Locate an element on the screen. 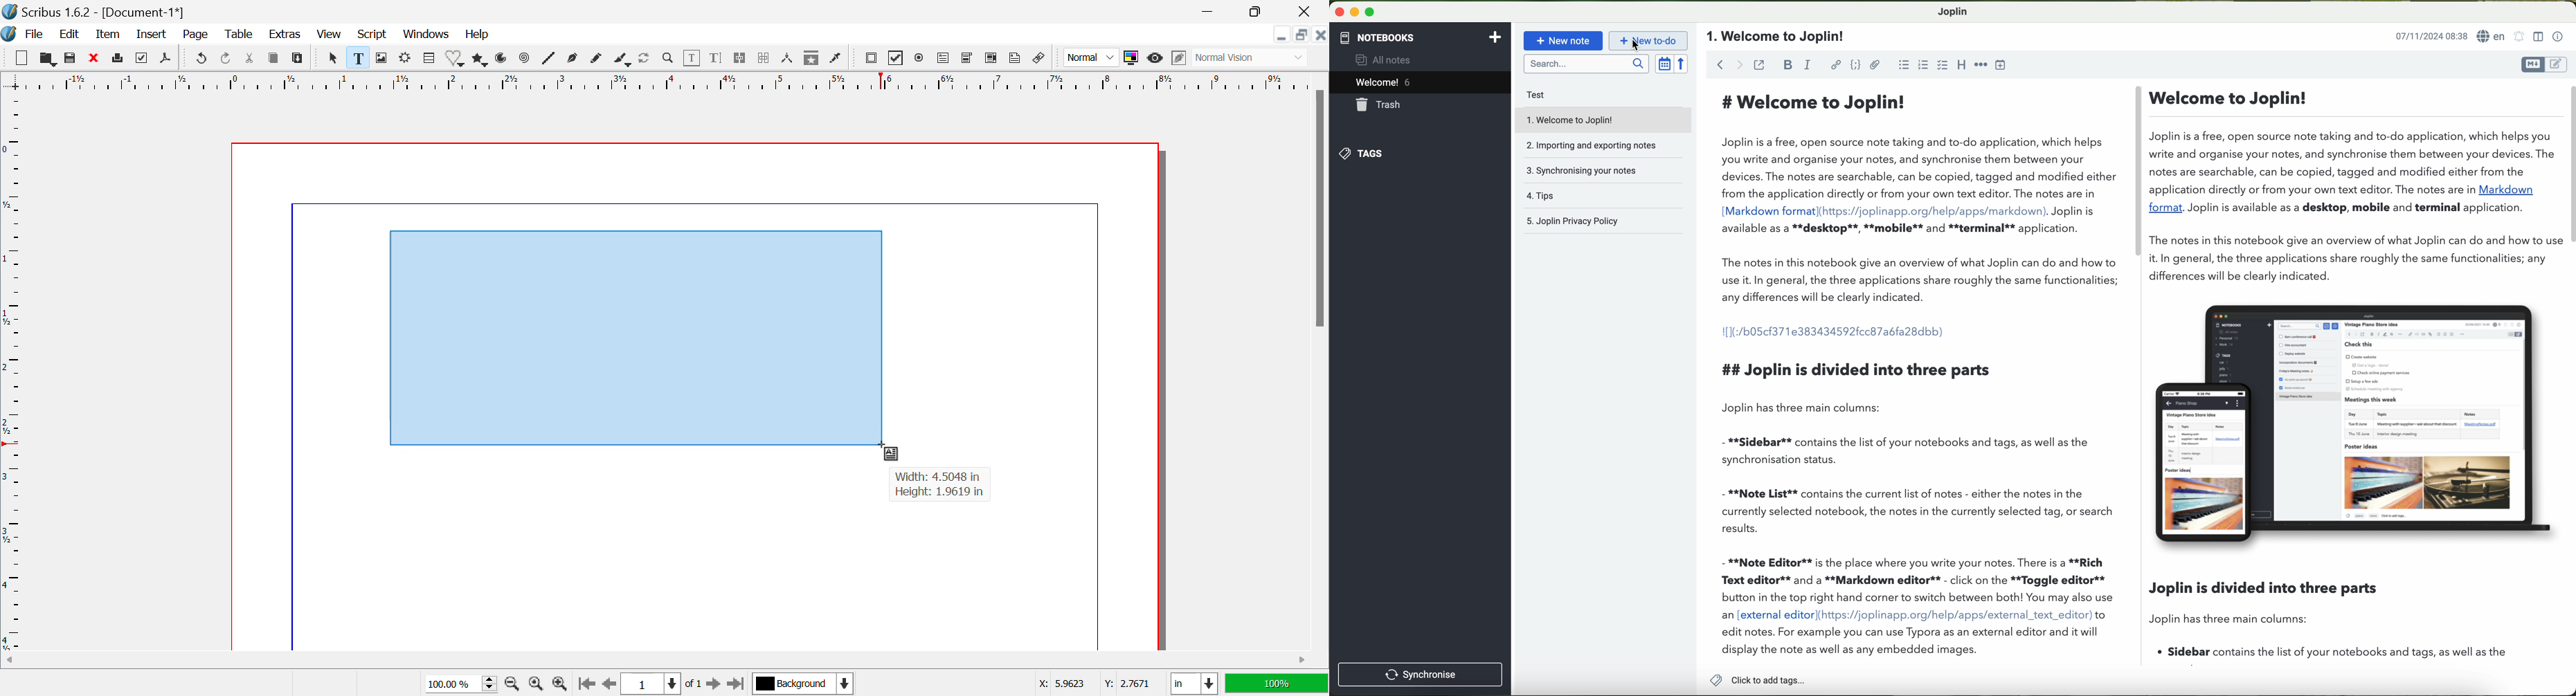 Image resolution: width=2576 pixels, height=700 pixels. cursor is located at coordinates (1640, 49).